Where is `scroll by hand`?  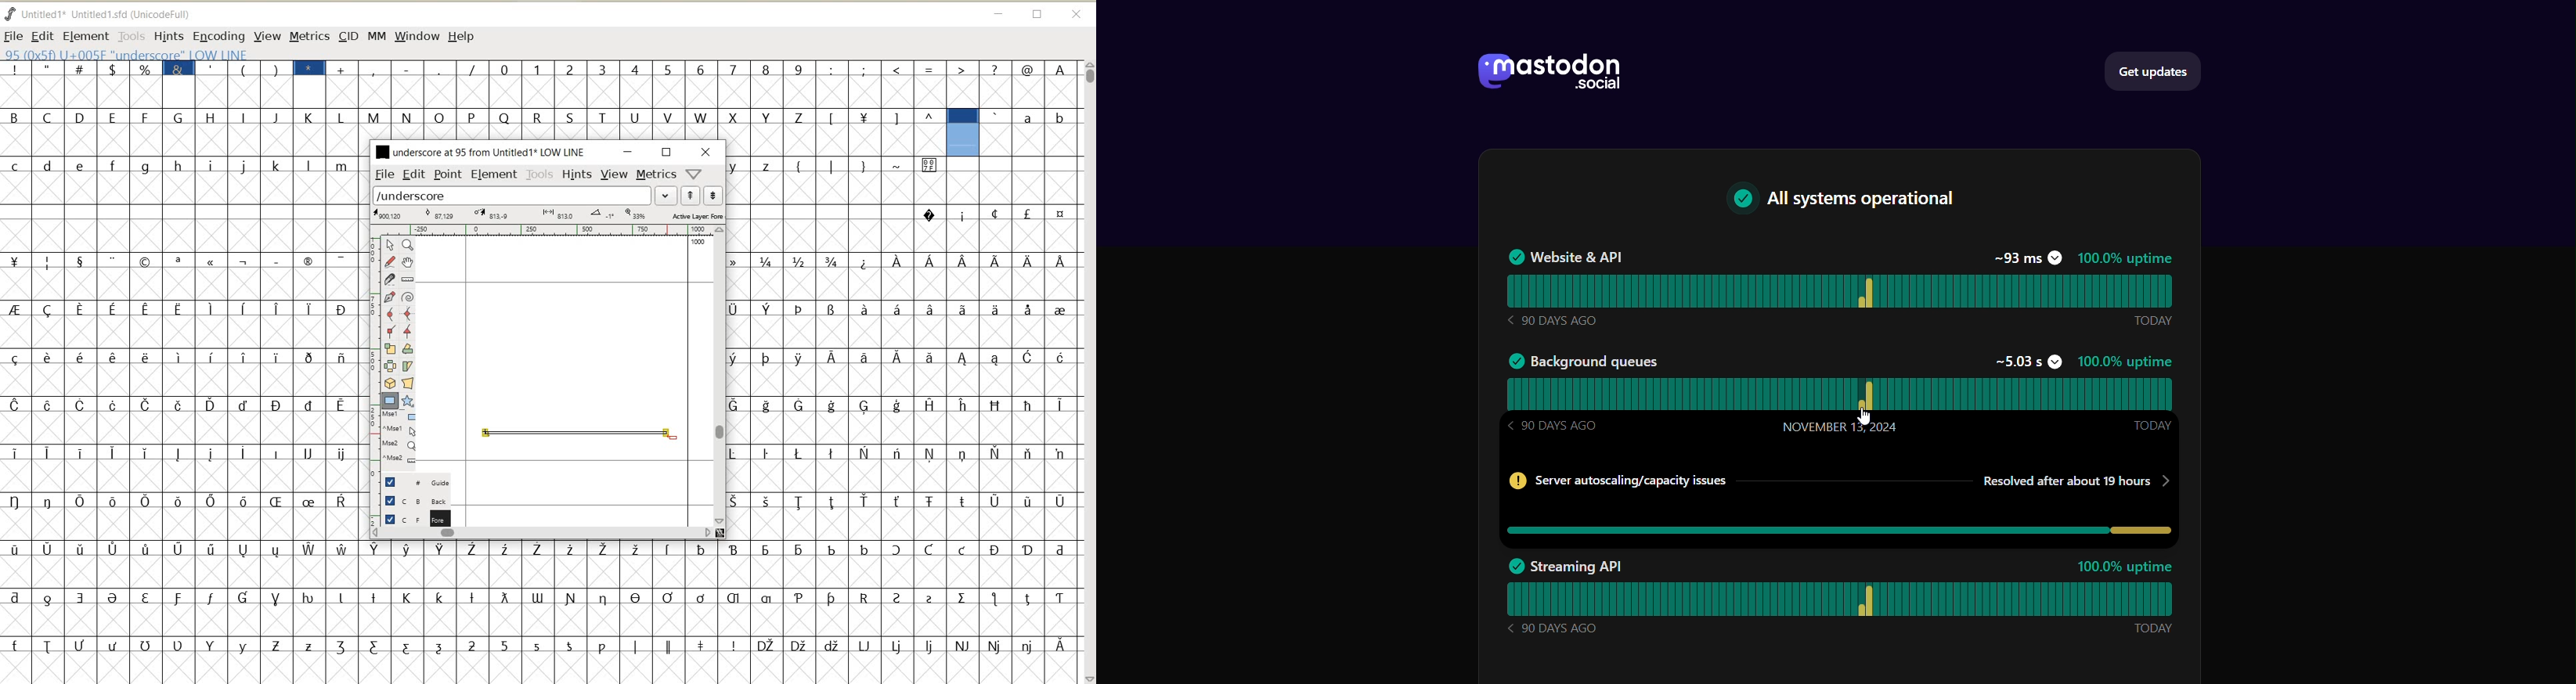 scroll by hand is located at coordinates (409, 262).